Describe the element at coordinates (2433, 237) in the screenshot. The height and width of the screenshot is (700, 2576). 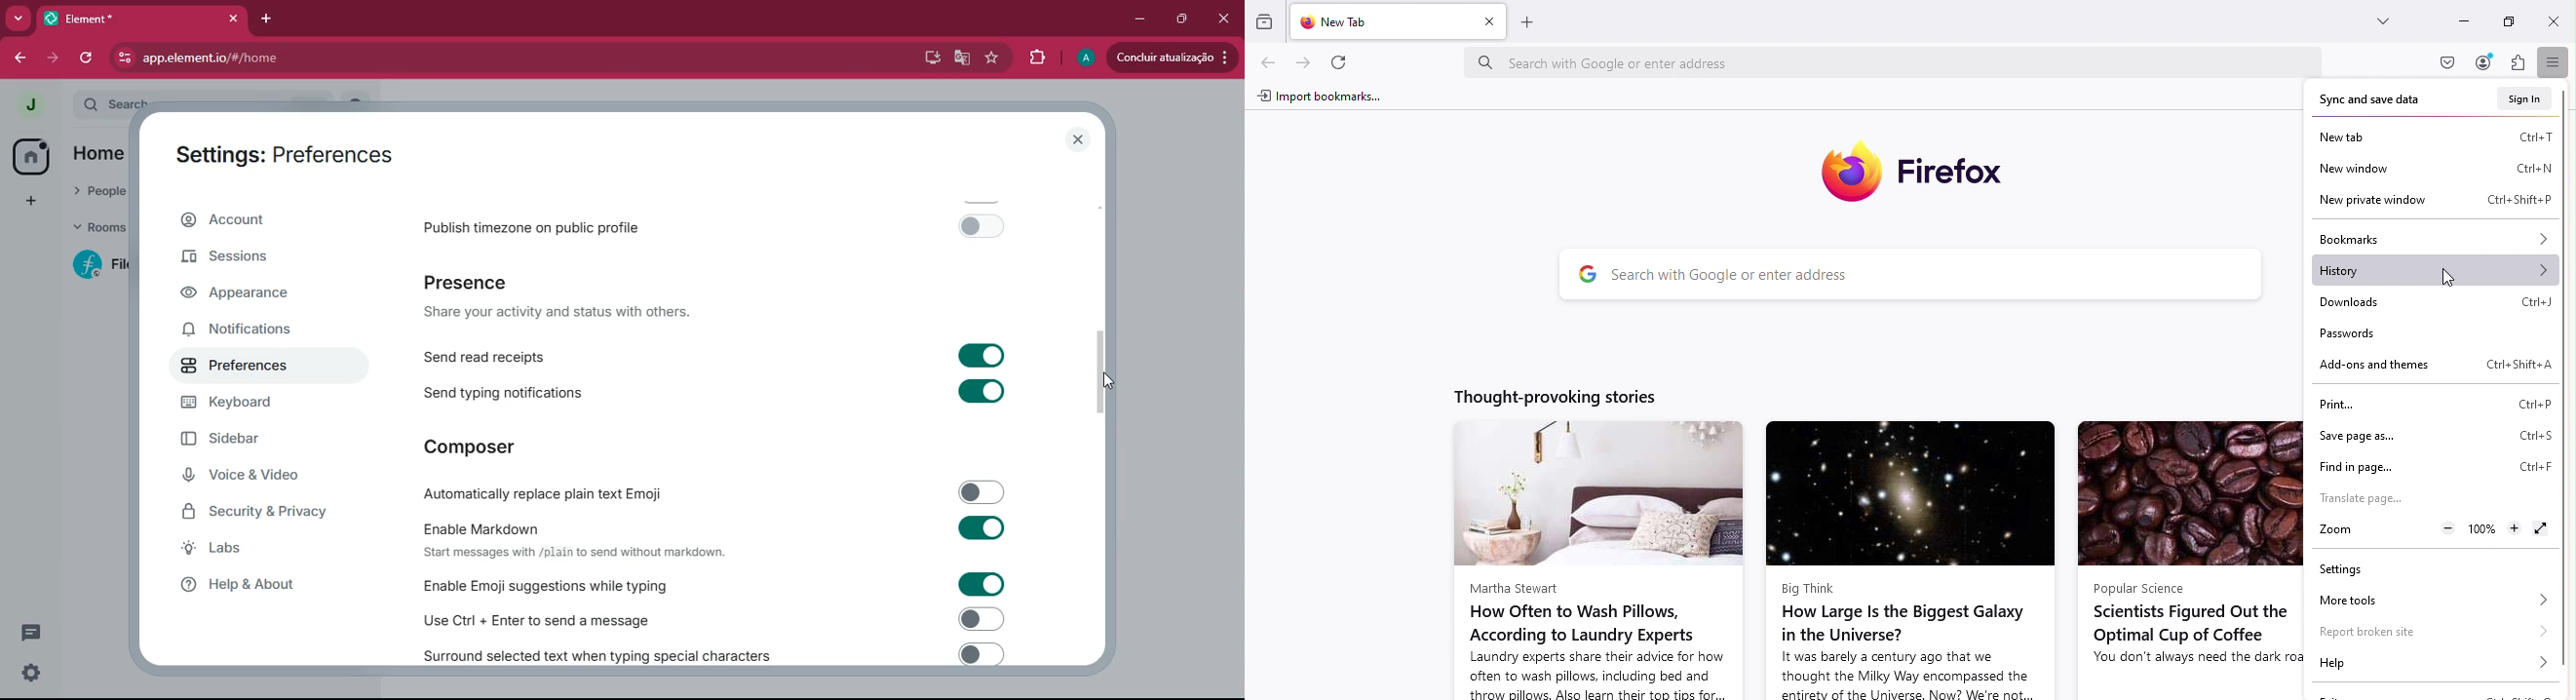
I see `Bookmarks ` at that location.